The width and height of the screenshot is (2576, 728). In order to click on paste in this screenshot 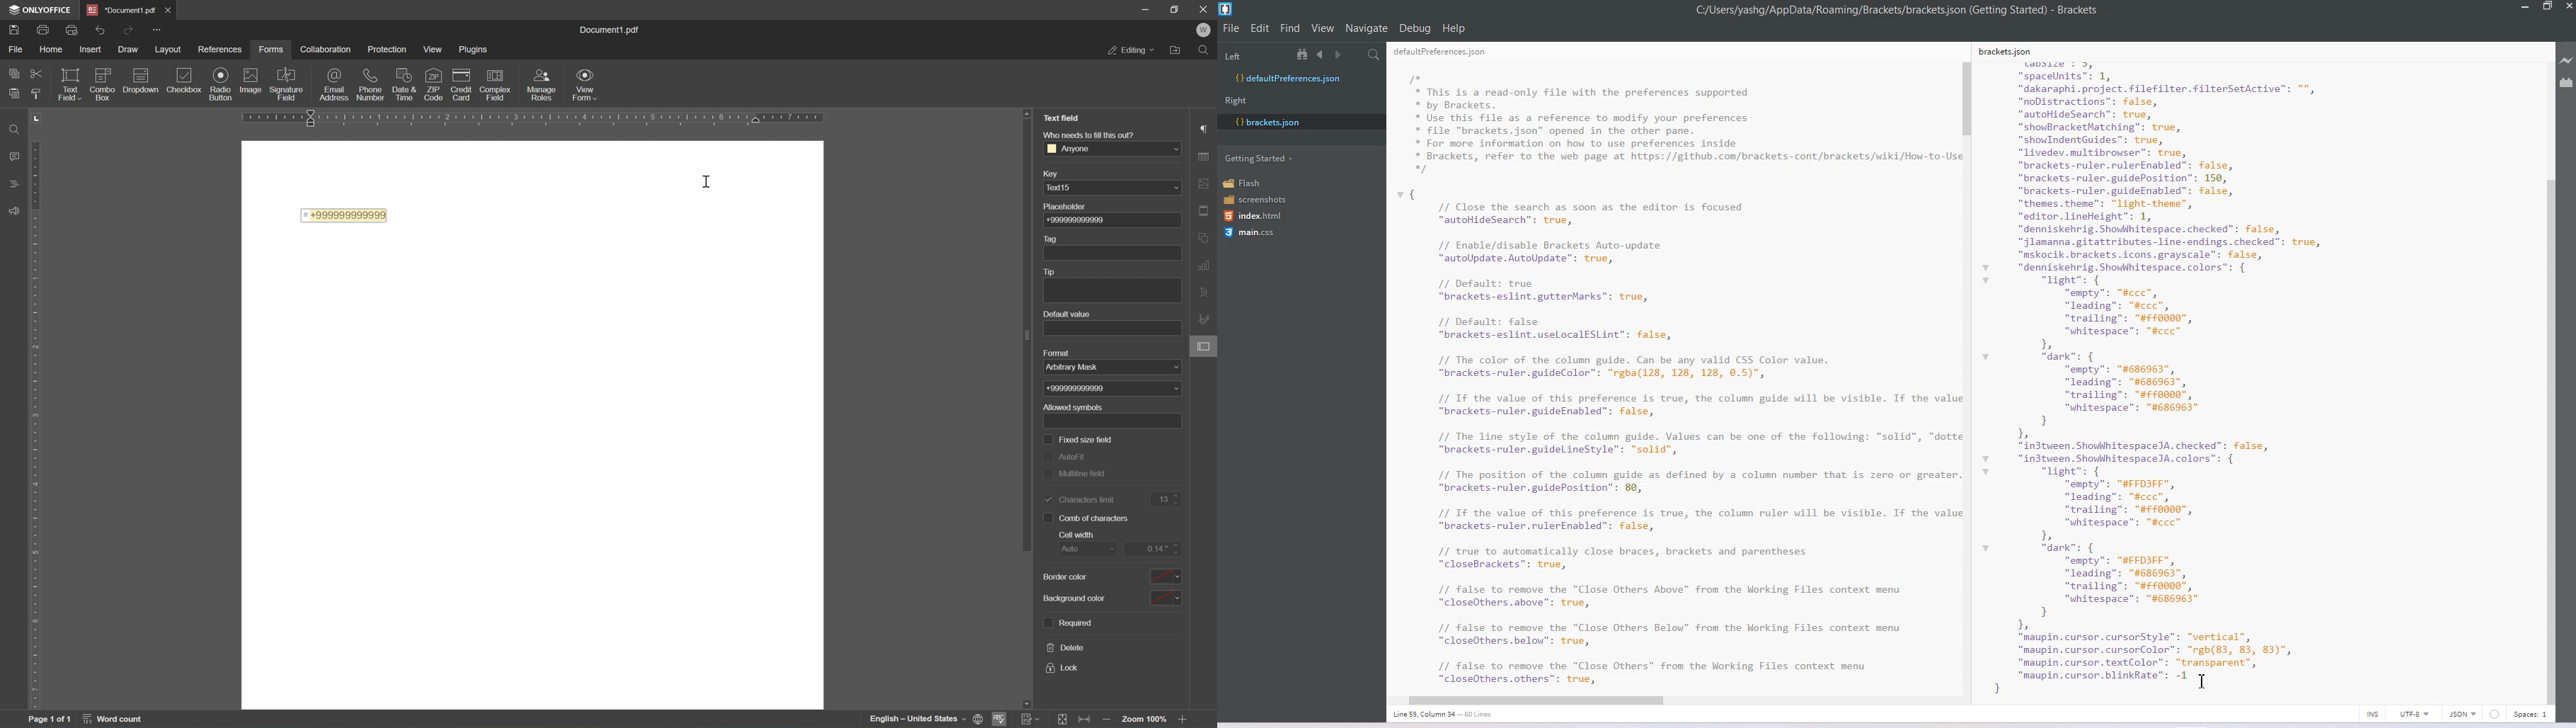, I will do `click(15, 94)`.